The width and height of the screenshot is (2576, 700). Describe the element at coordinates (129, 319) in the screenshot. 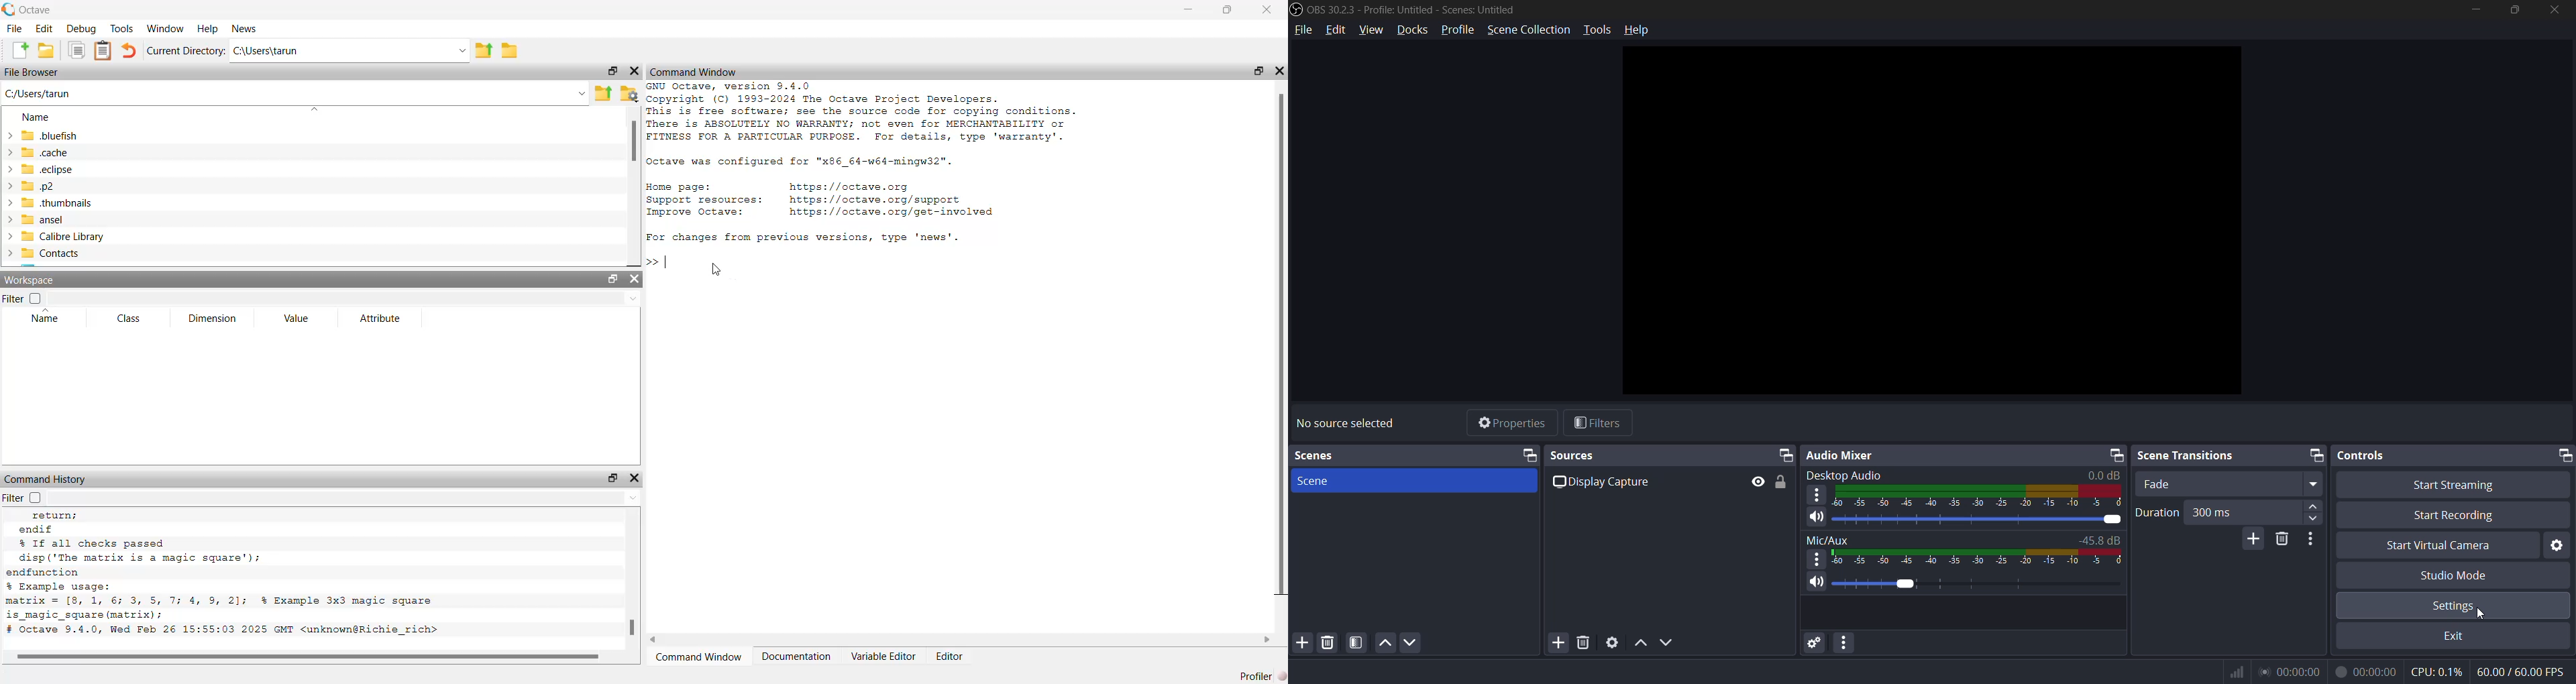

I see `Class` at that location.